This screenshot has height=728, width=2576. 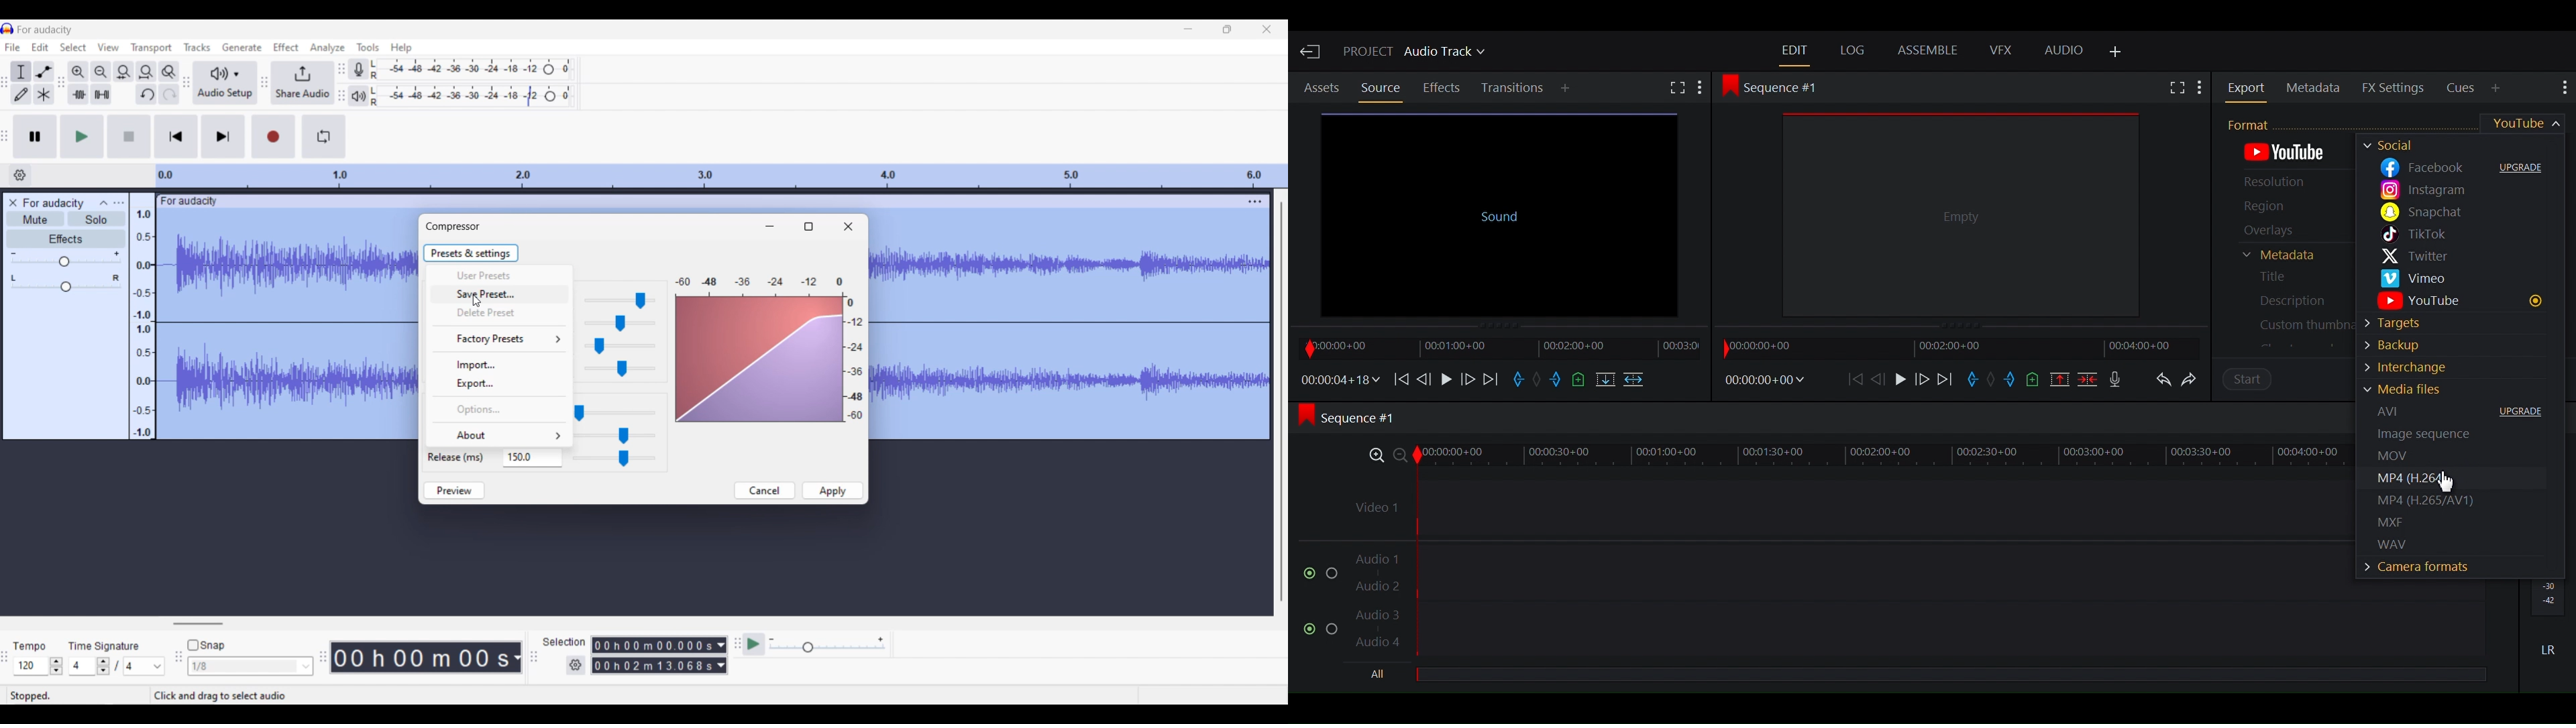 I want to click on AVI, so click(x=2425, y=415).